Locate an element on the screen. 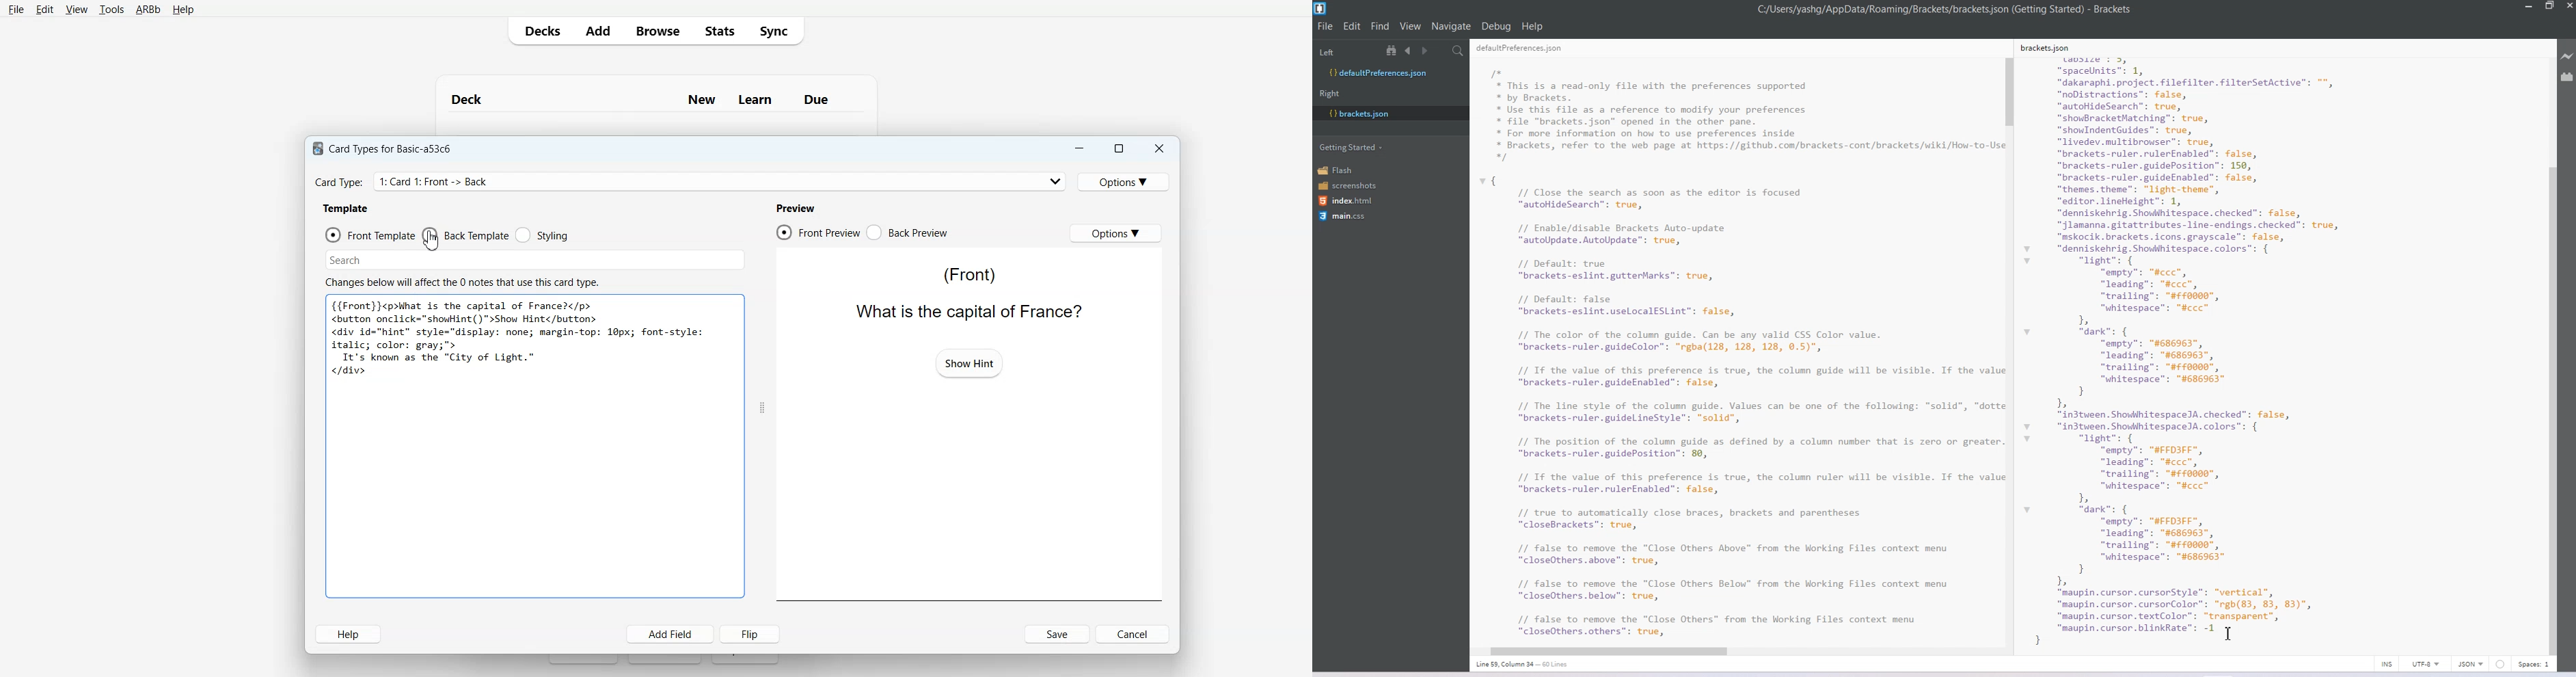 The image size is (2576, 700). Preview is located at coordinates (795, 208).